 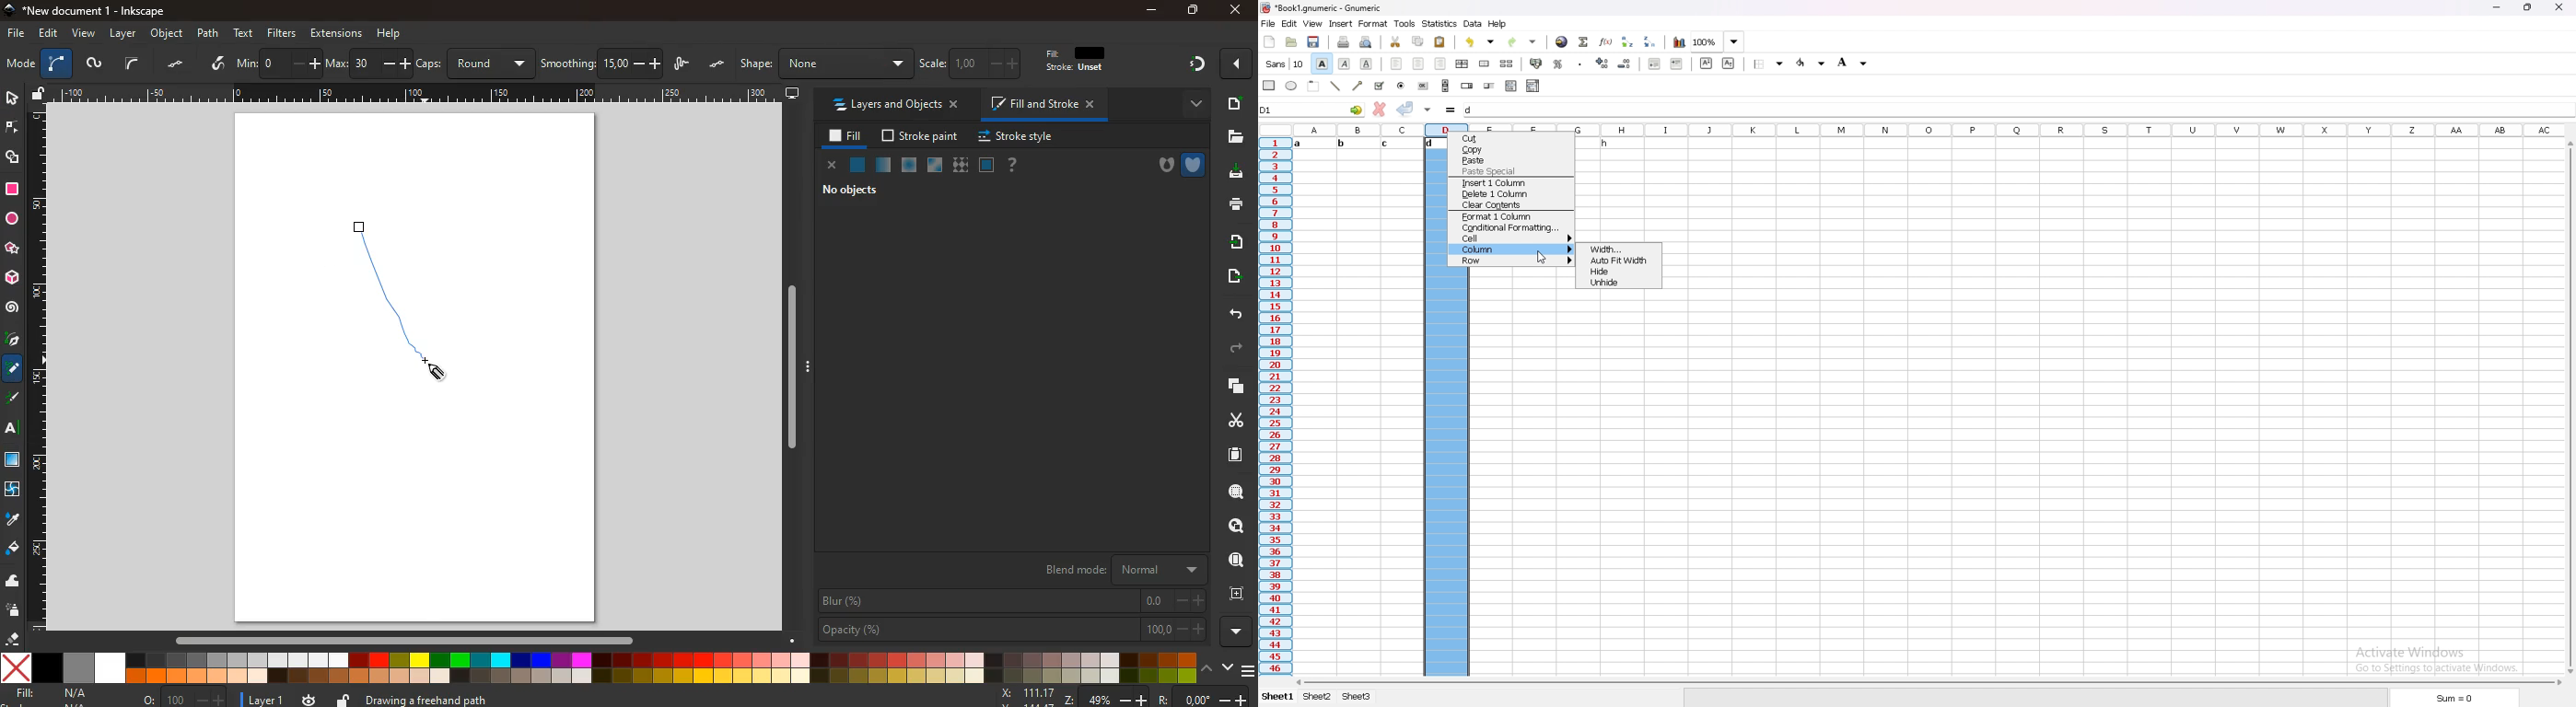 I want to click on summation, so click(x=1584, y=42).